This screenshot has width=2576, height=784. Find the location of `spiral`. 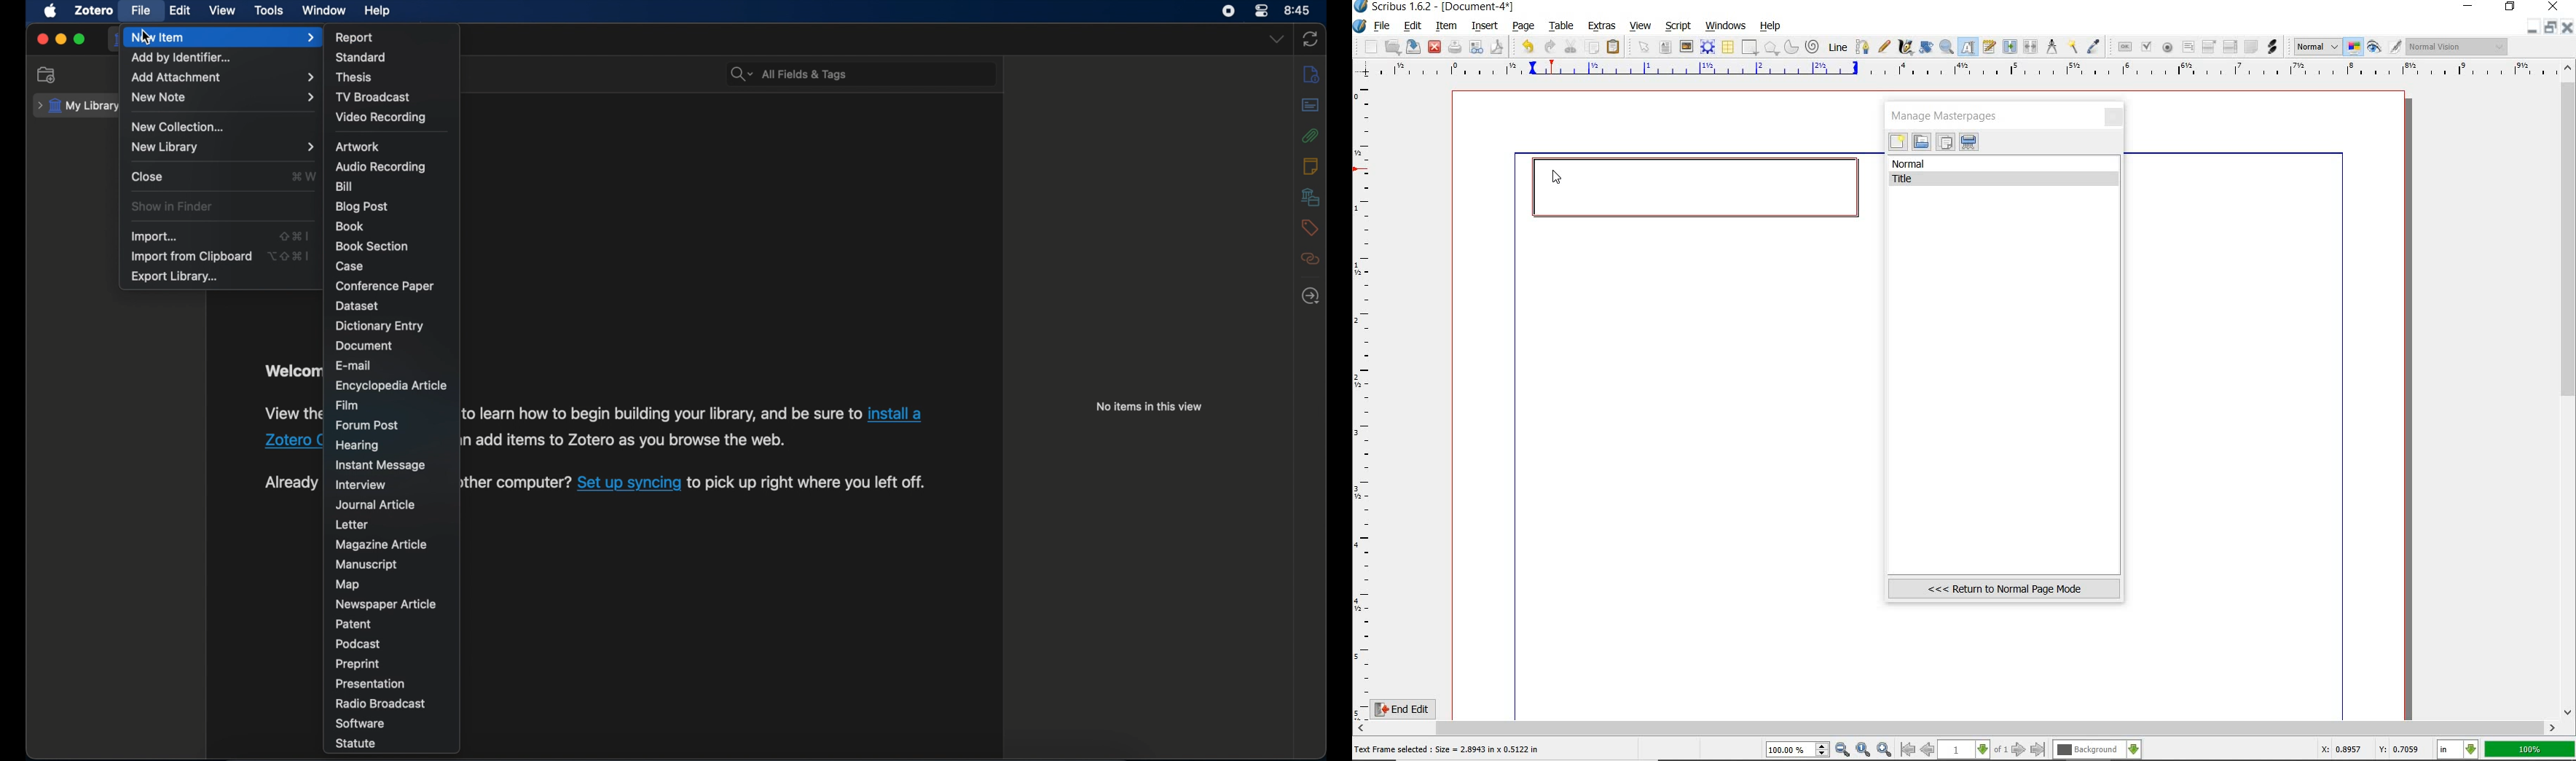

spiral is located at coordinates (1813, 47).